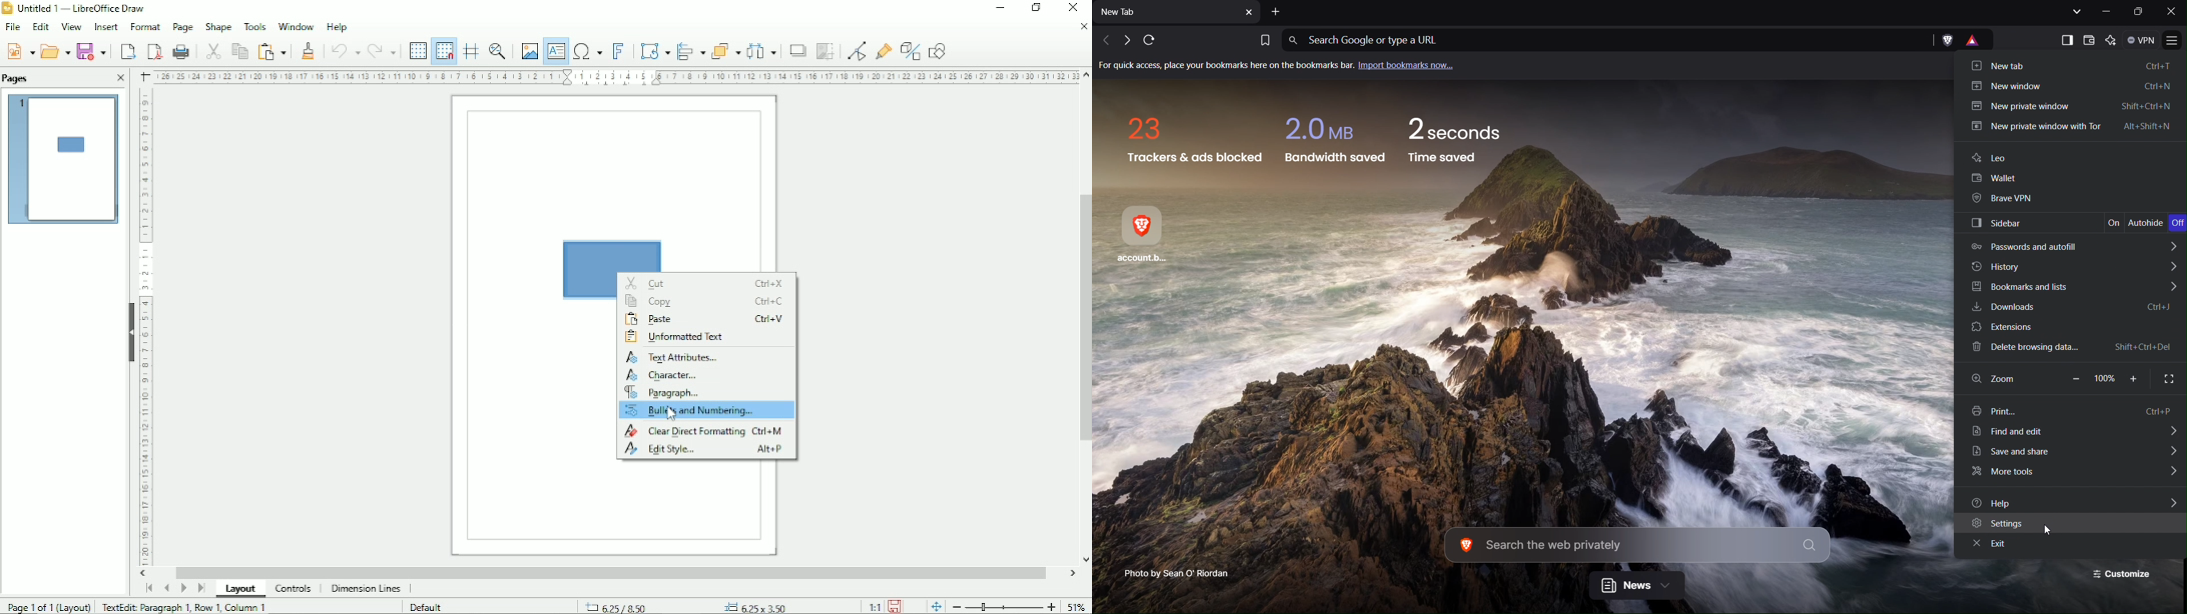 This screenshot has height=616, width=2212. I want to click on Page 1 of 1, so click(49, 606).